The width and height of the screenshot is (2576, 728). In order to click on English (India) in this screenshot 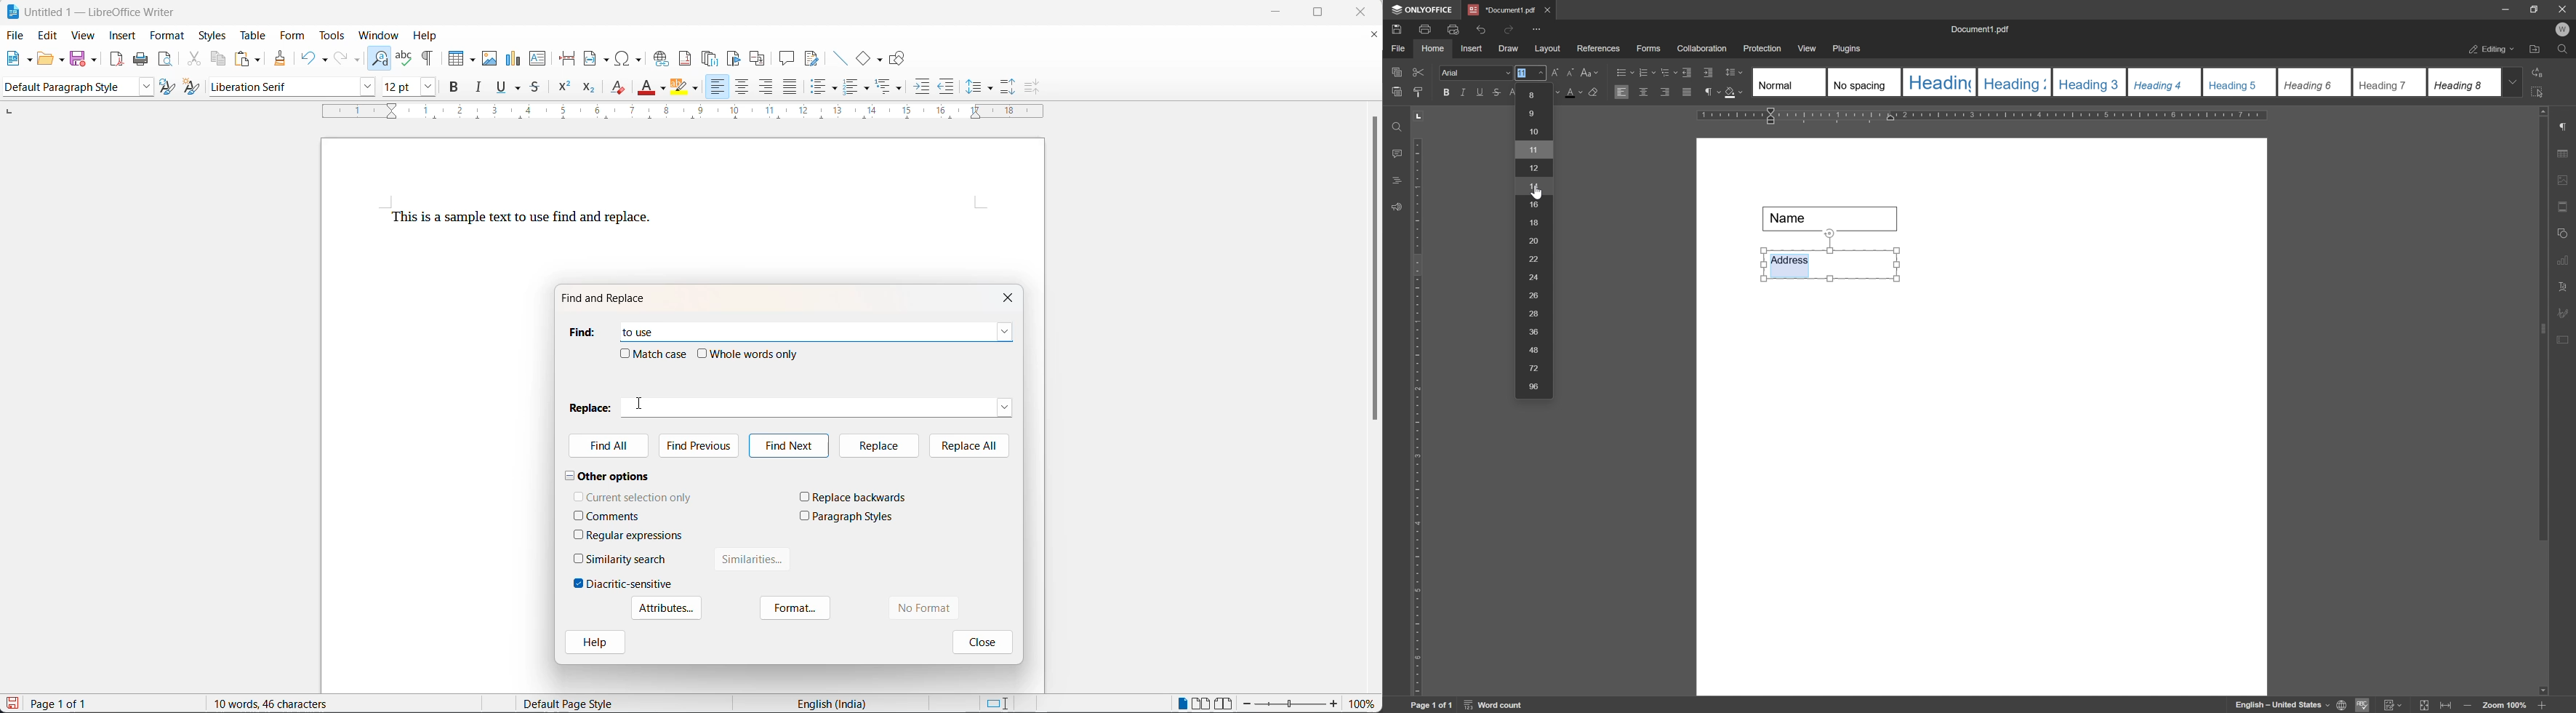, I will do `click(836, 703)`.